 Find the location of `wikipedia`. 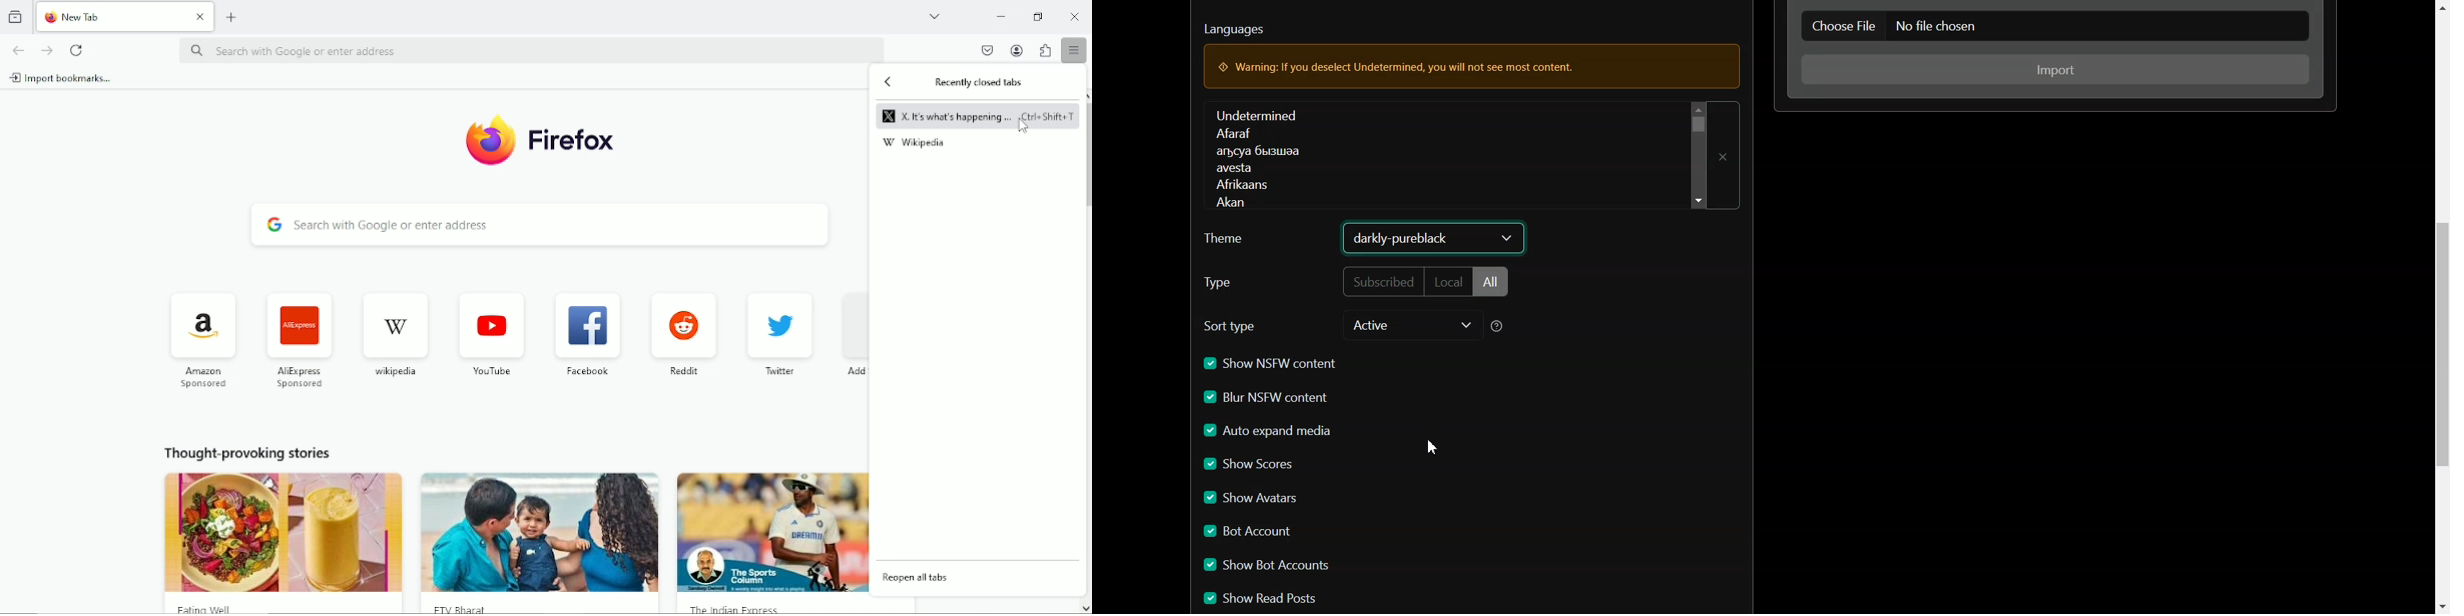

wikipedia is located at coordinates (393, 372).